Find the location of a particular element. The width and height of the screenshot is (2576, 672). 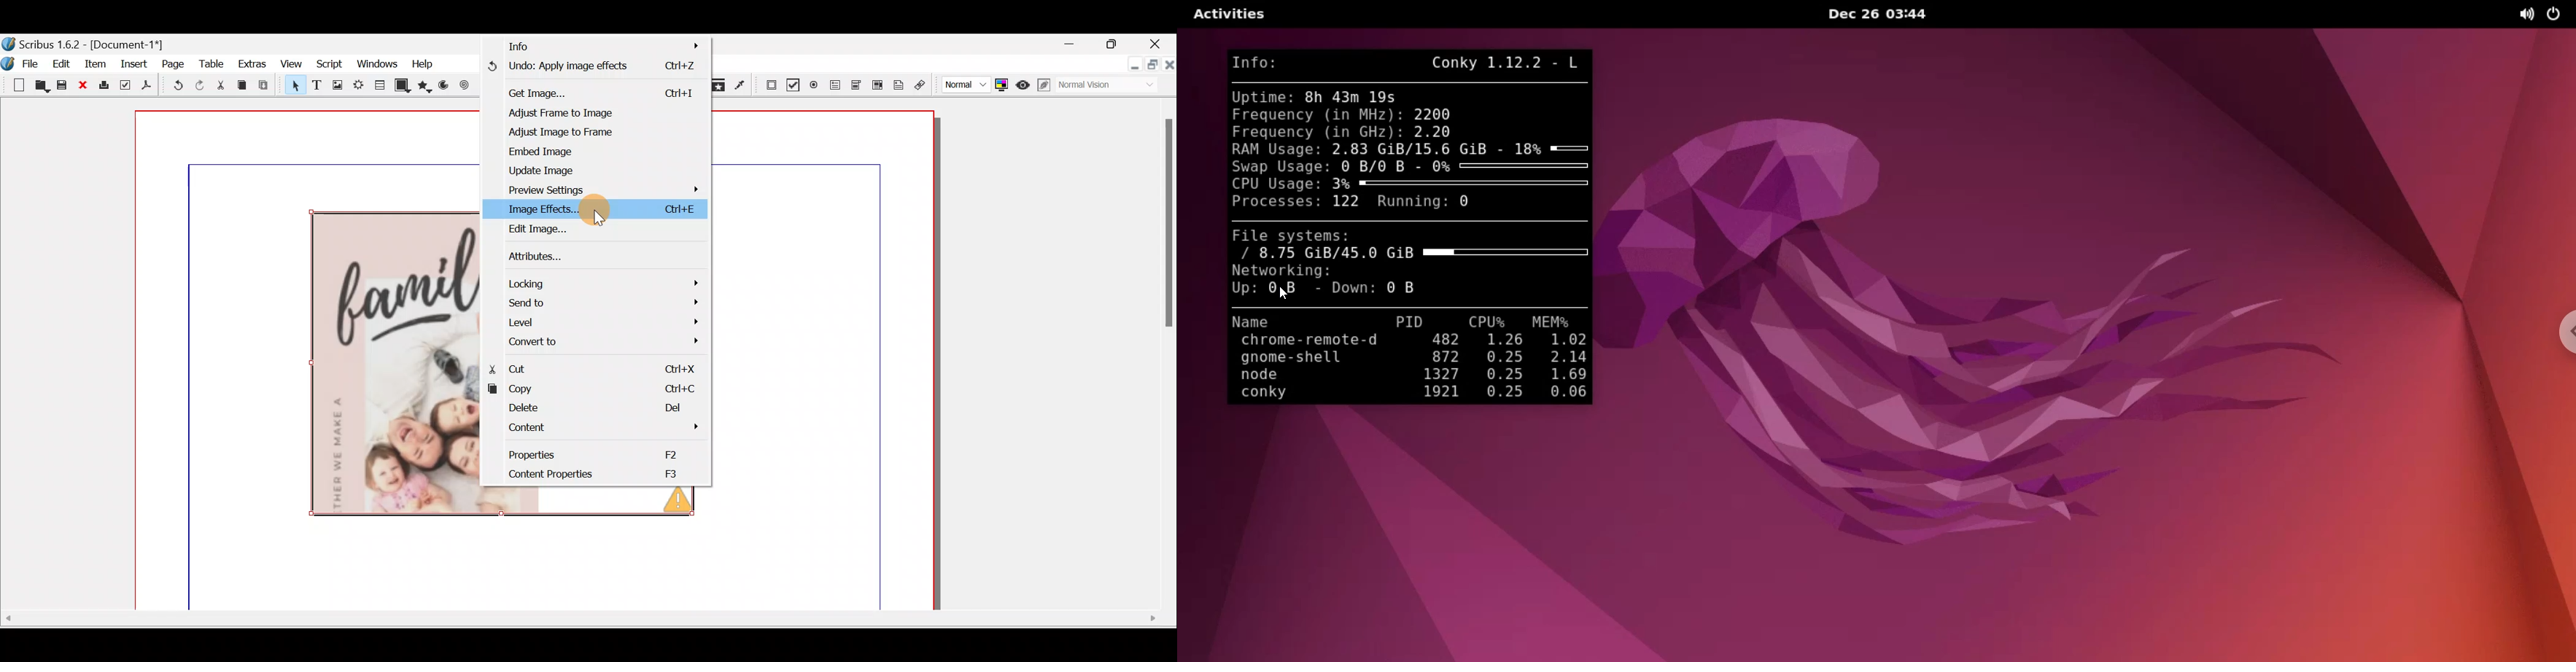

Image effects is located at coordinates (538, 208).